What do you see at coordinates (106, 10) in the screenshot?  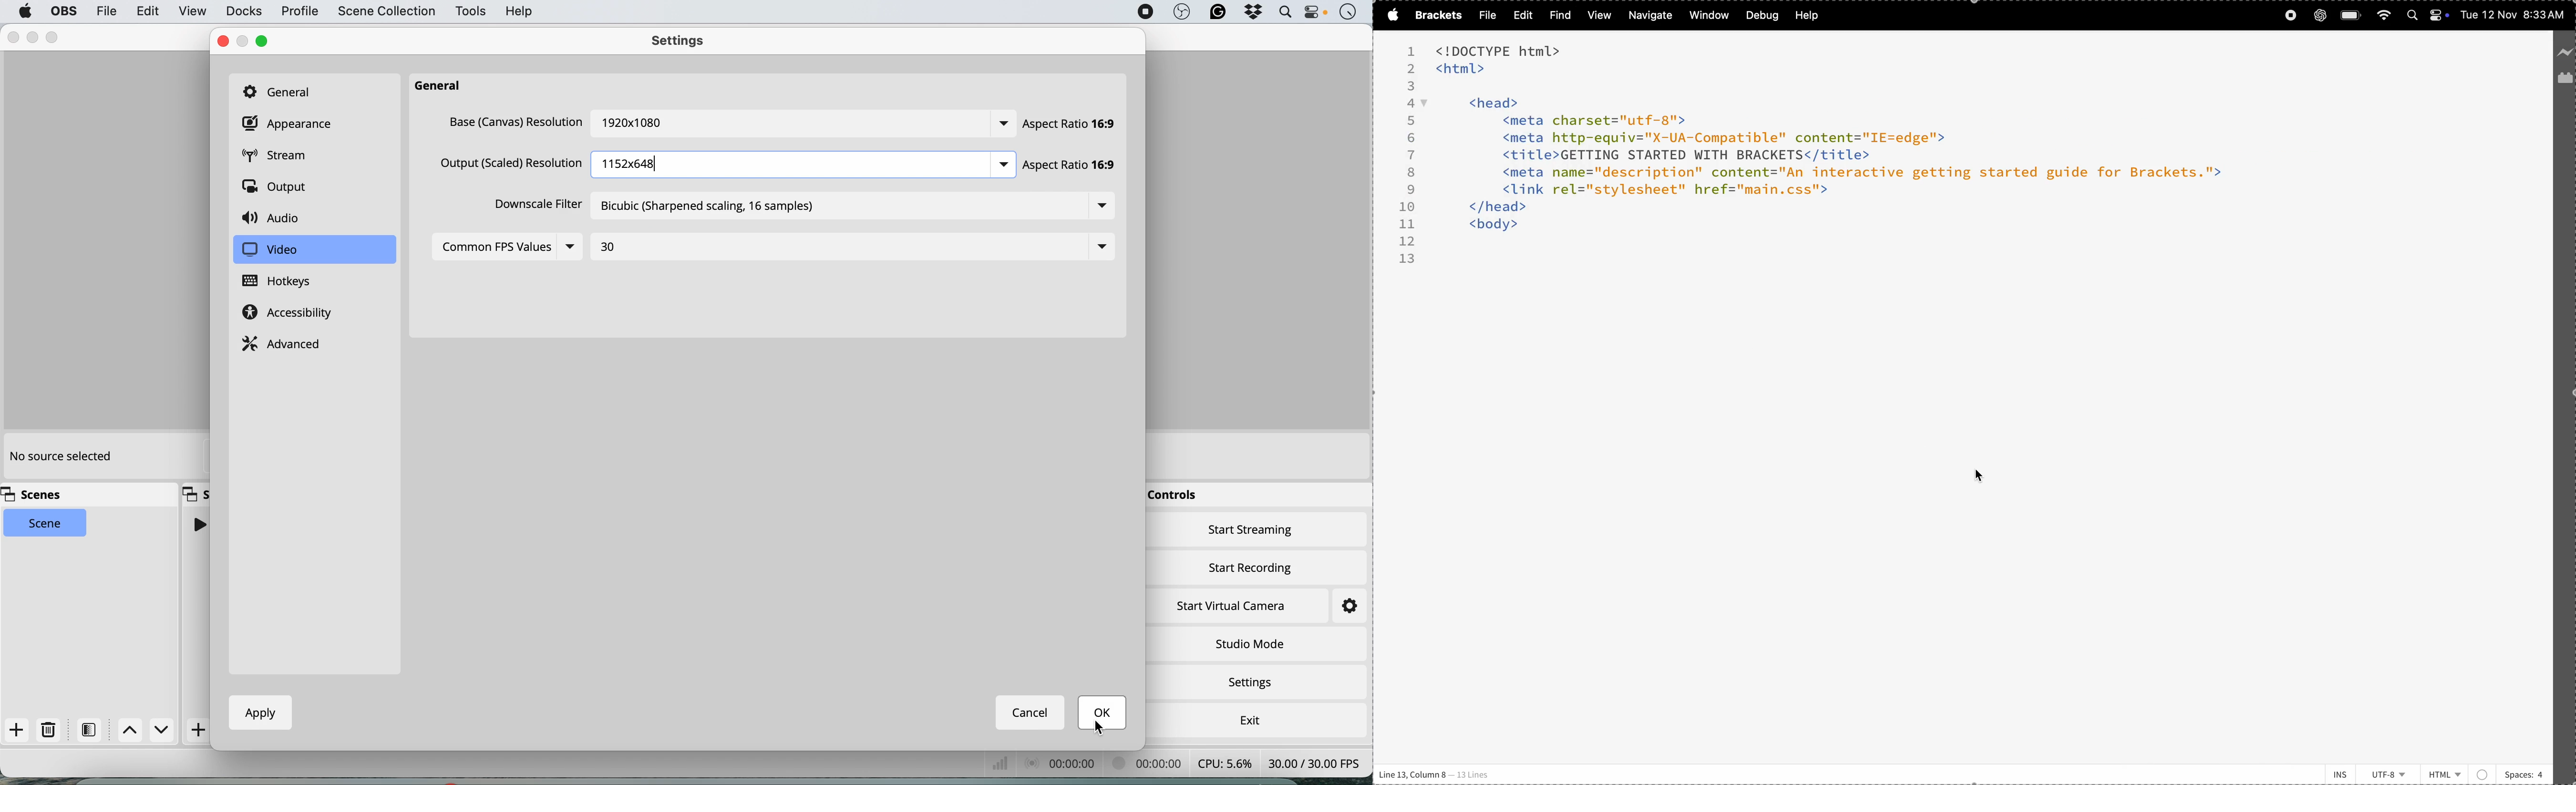 I see `file` at bounding box center [106, 10].